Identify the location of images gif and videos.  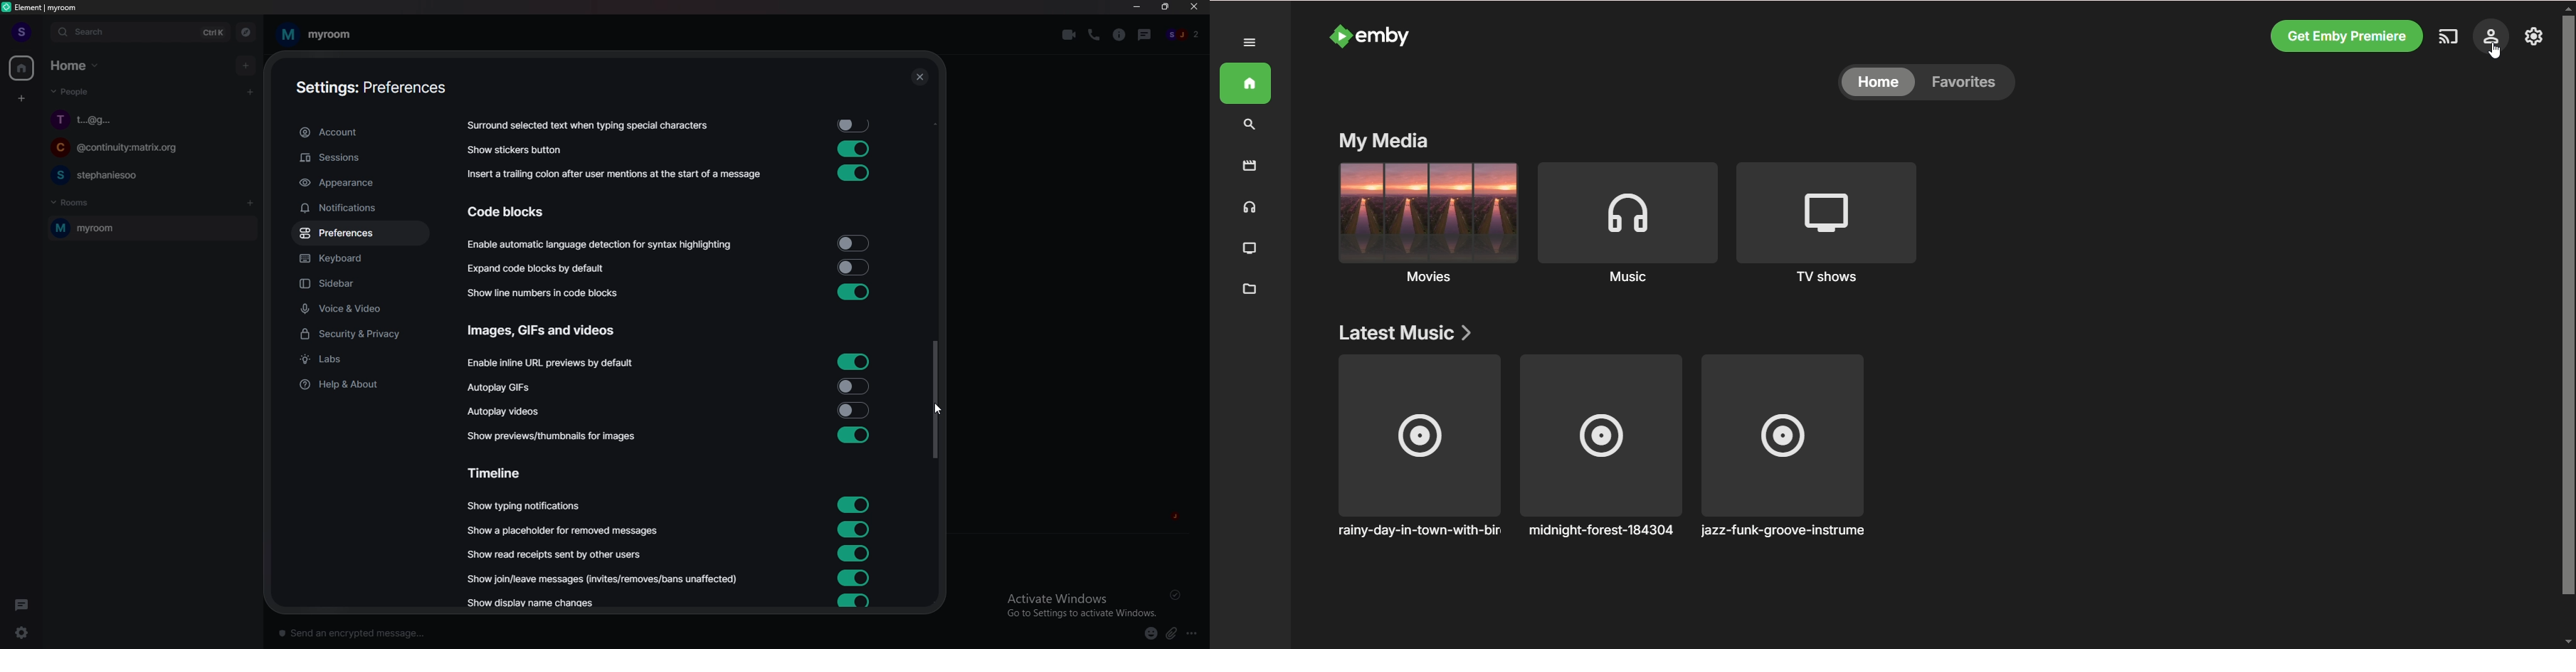
(544, 331).